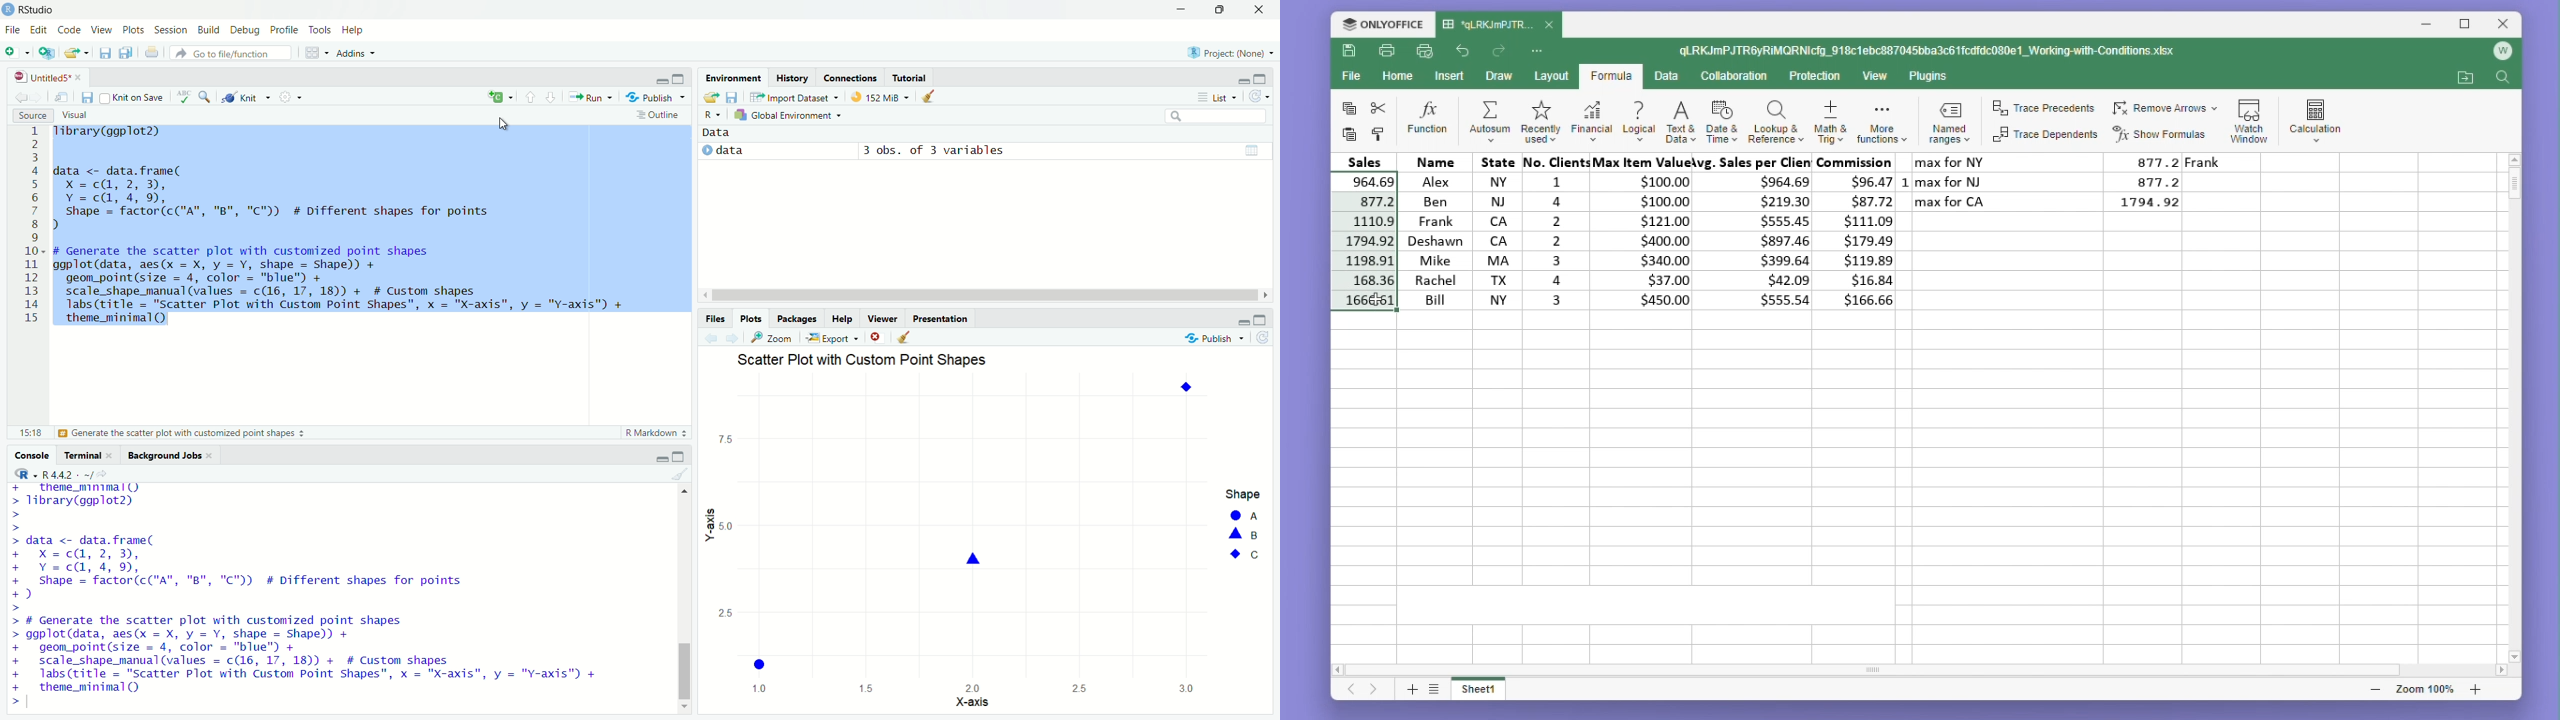  I want to click on Import Dataset, so click(794, 97).